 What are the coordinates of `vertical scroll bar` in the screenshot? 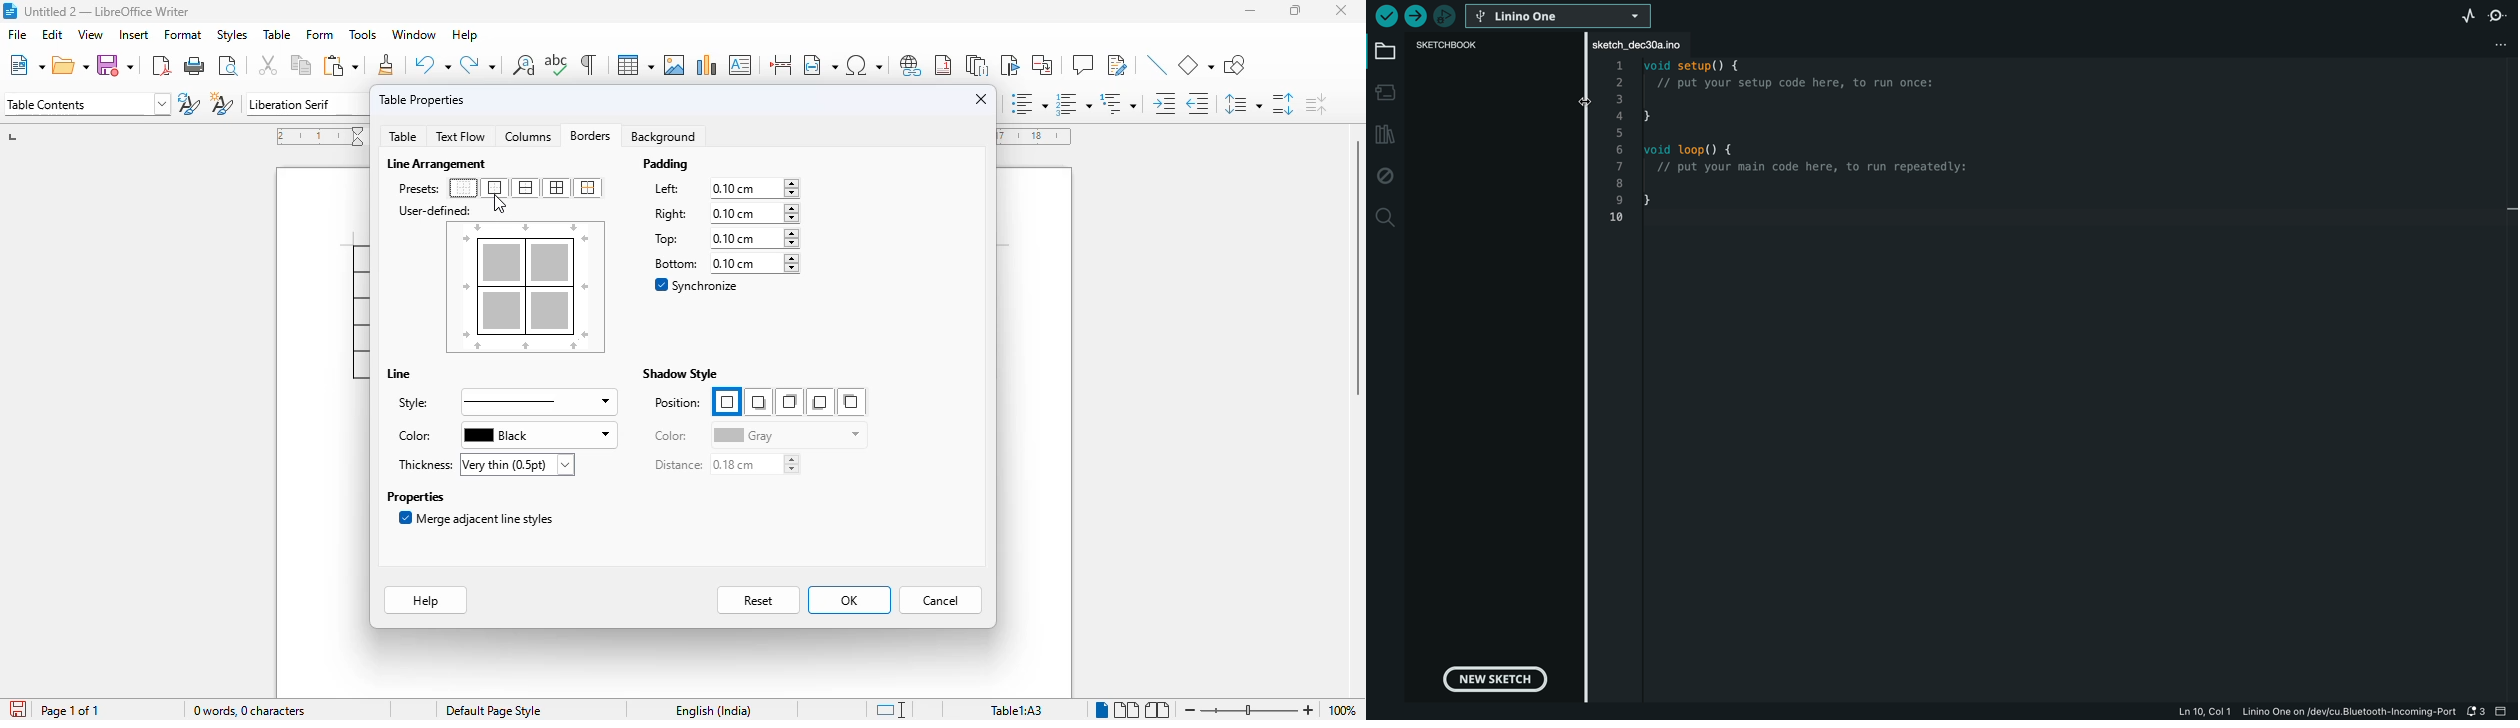 It's located at (1354, 265).